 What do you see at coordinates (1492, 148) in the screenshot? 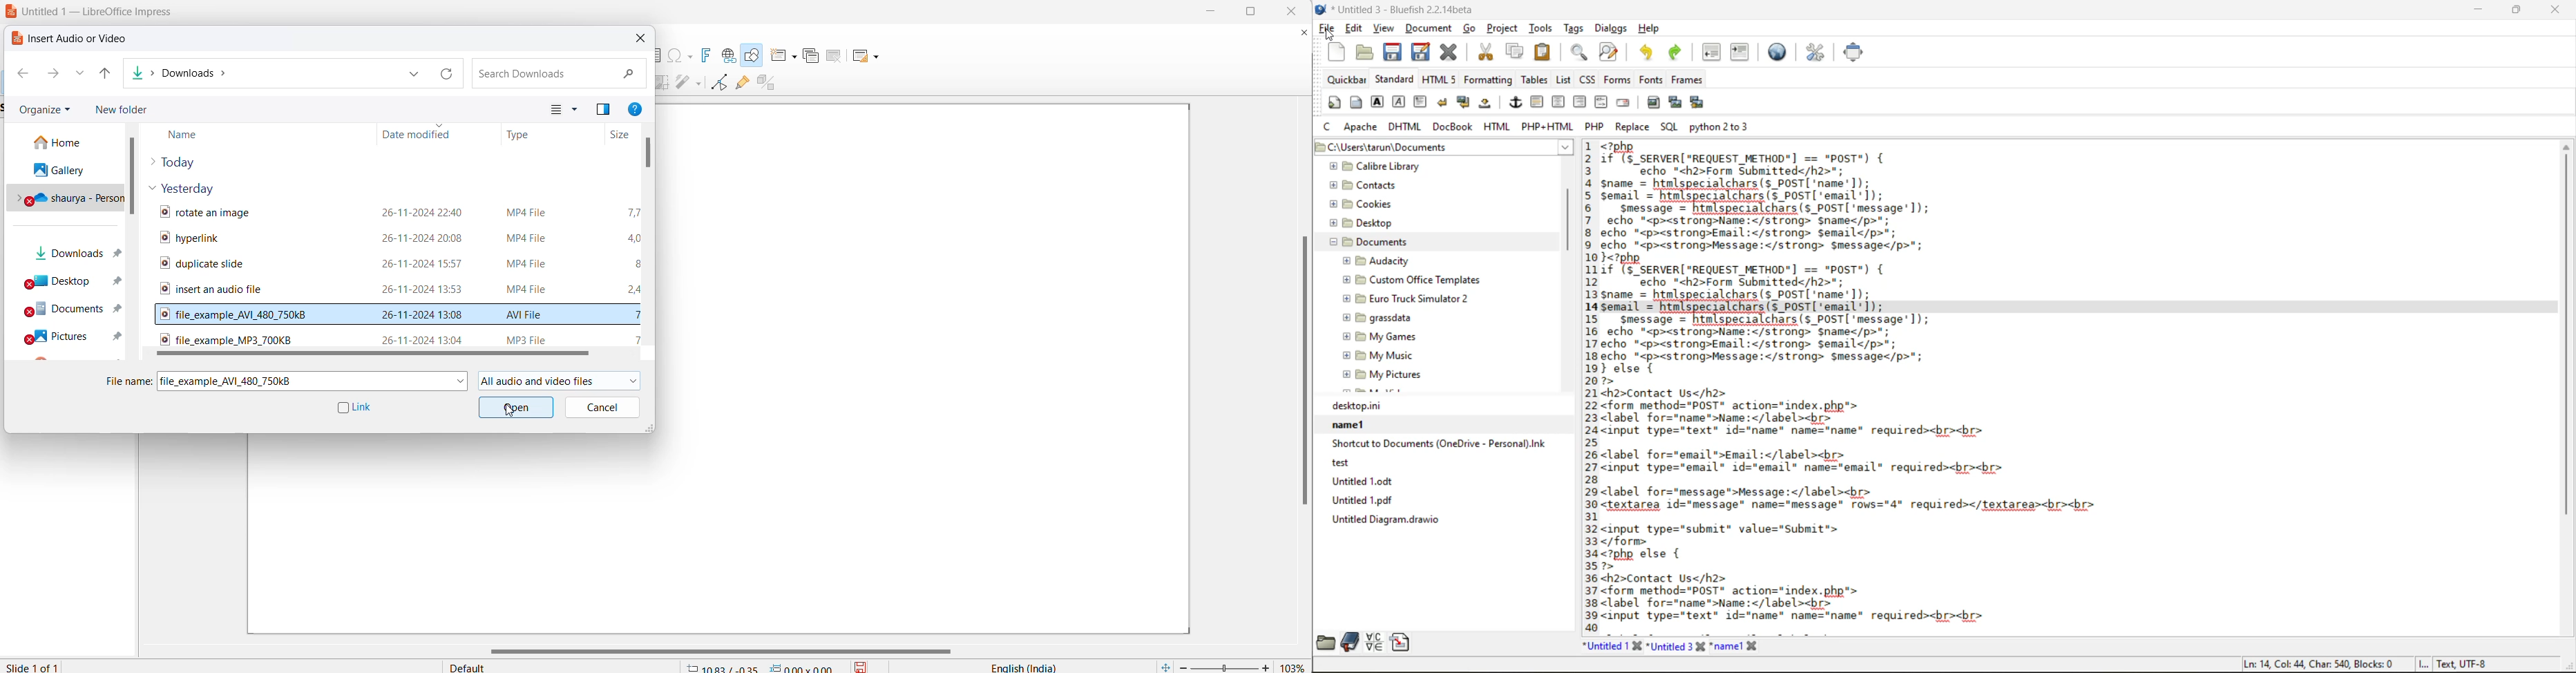
I see `Current directory` at bounding box center [1492, 148].